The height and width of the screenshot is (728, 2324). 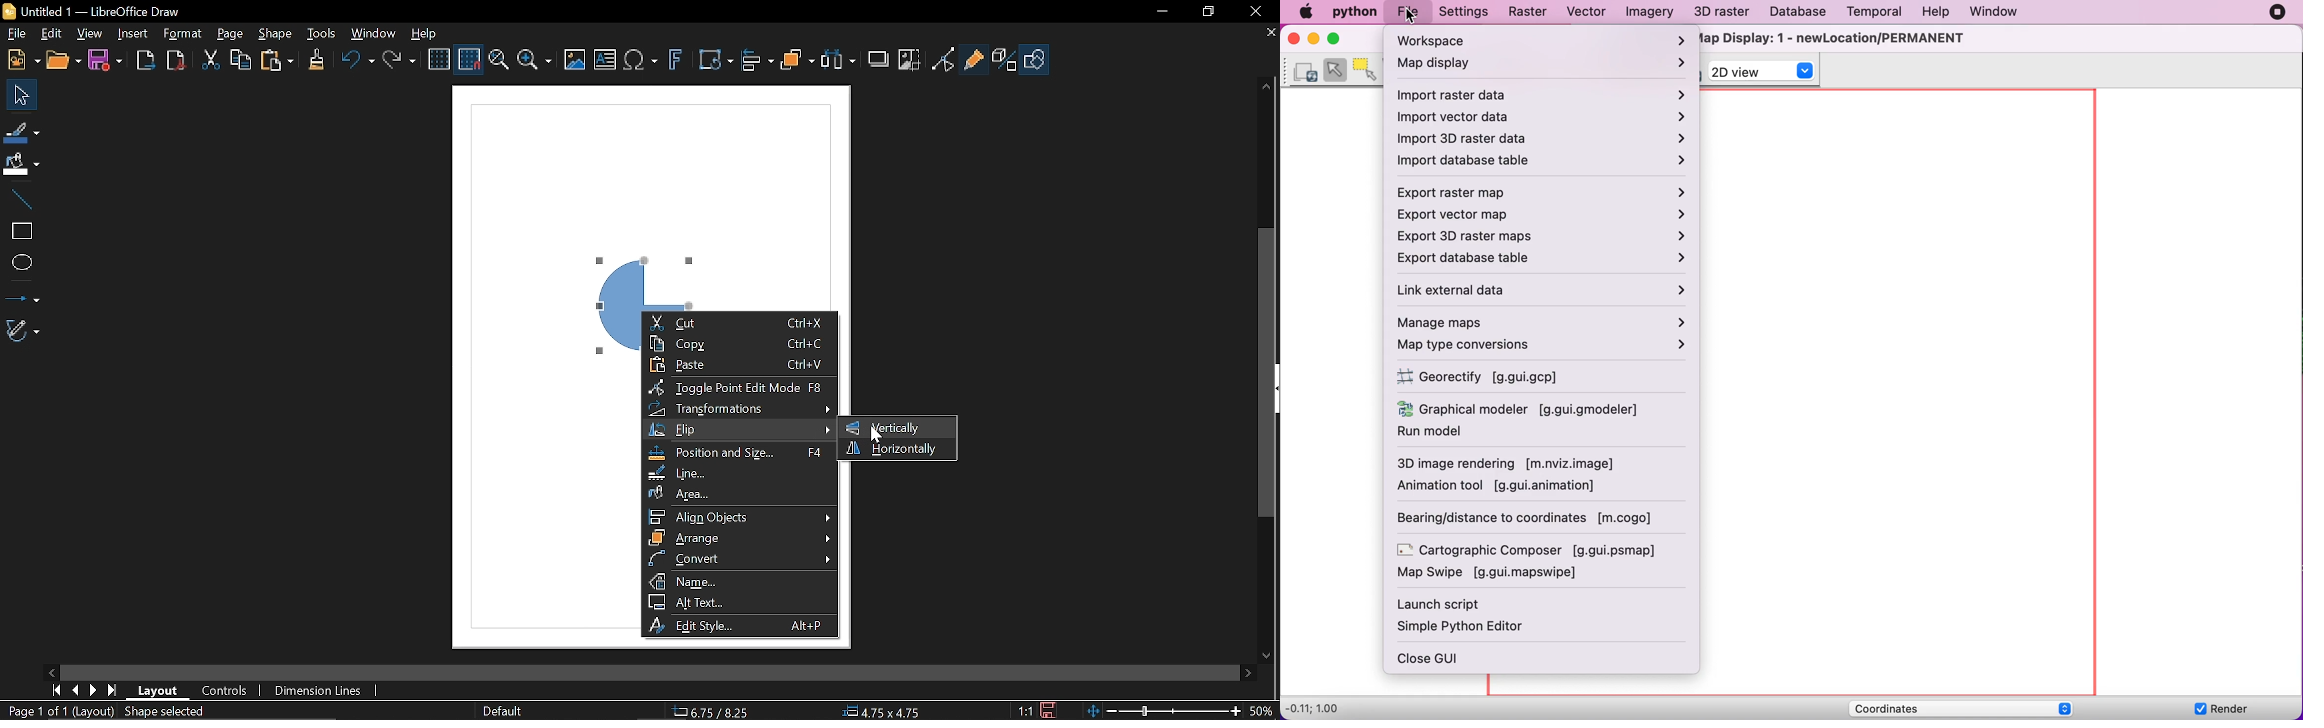 I want to click on Crop, so click(x=908, y=59).